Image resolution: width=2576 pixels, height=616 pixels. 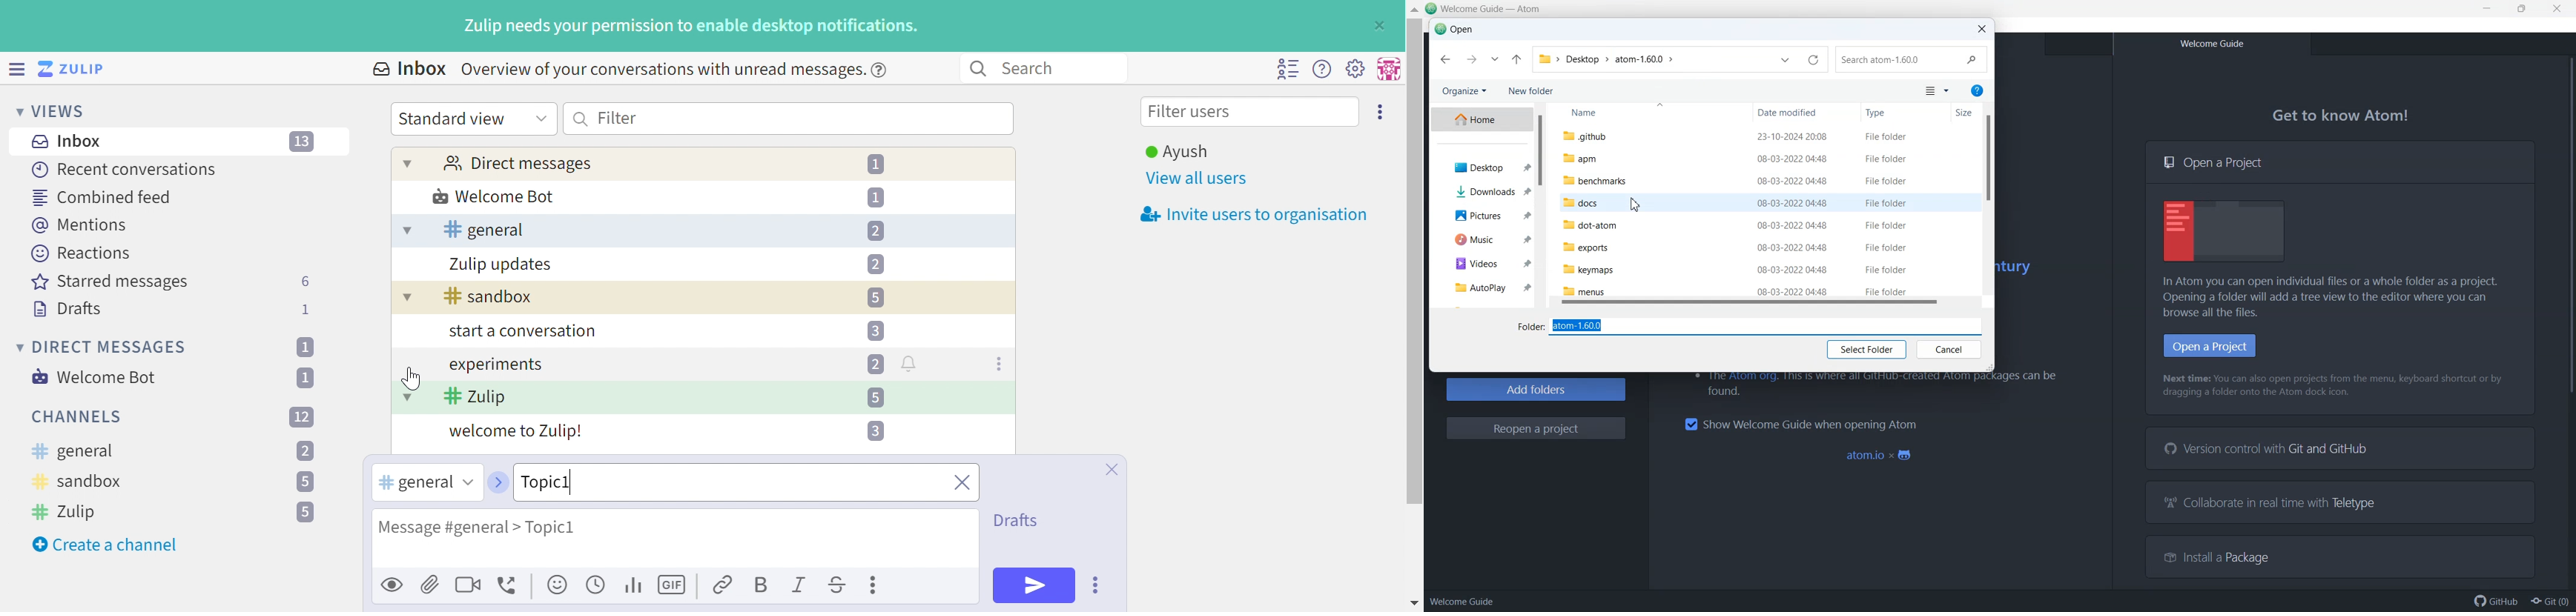 I want to click on Get to know Atom!, so click(x=2342, y=116).